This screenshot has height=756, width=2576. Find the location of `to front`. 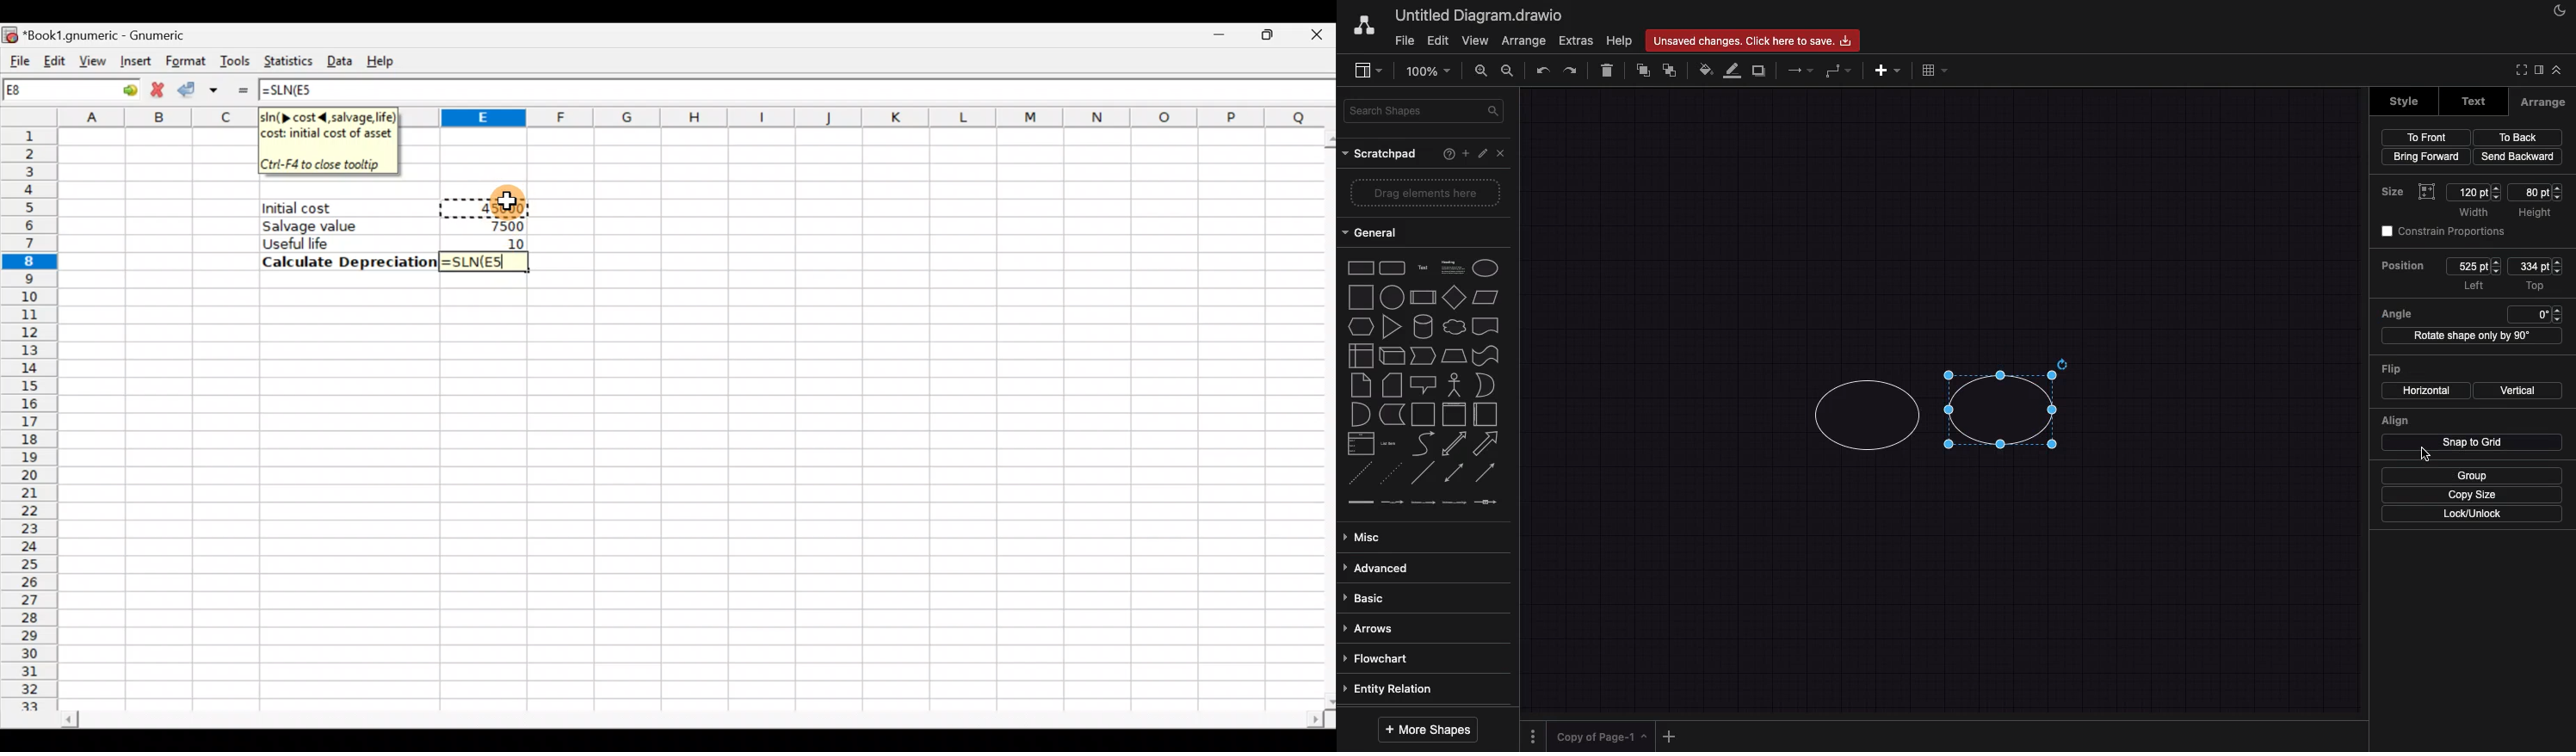

to front is located at coordinates (1641, 70).